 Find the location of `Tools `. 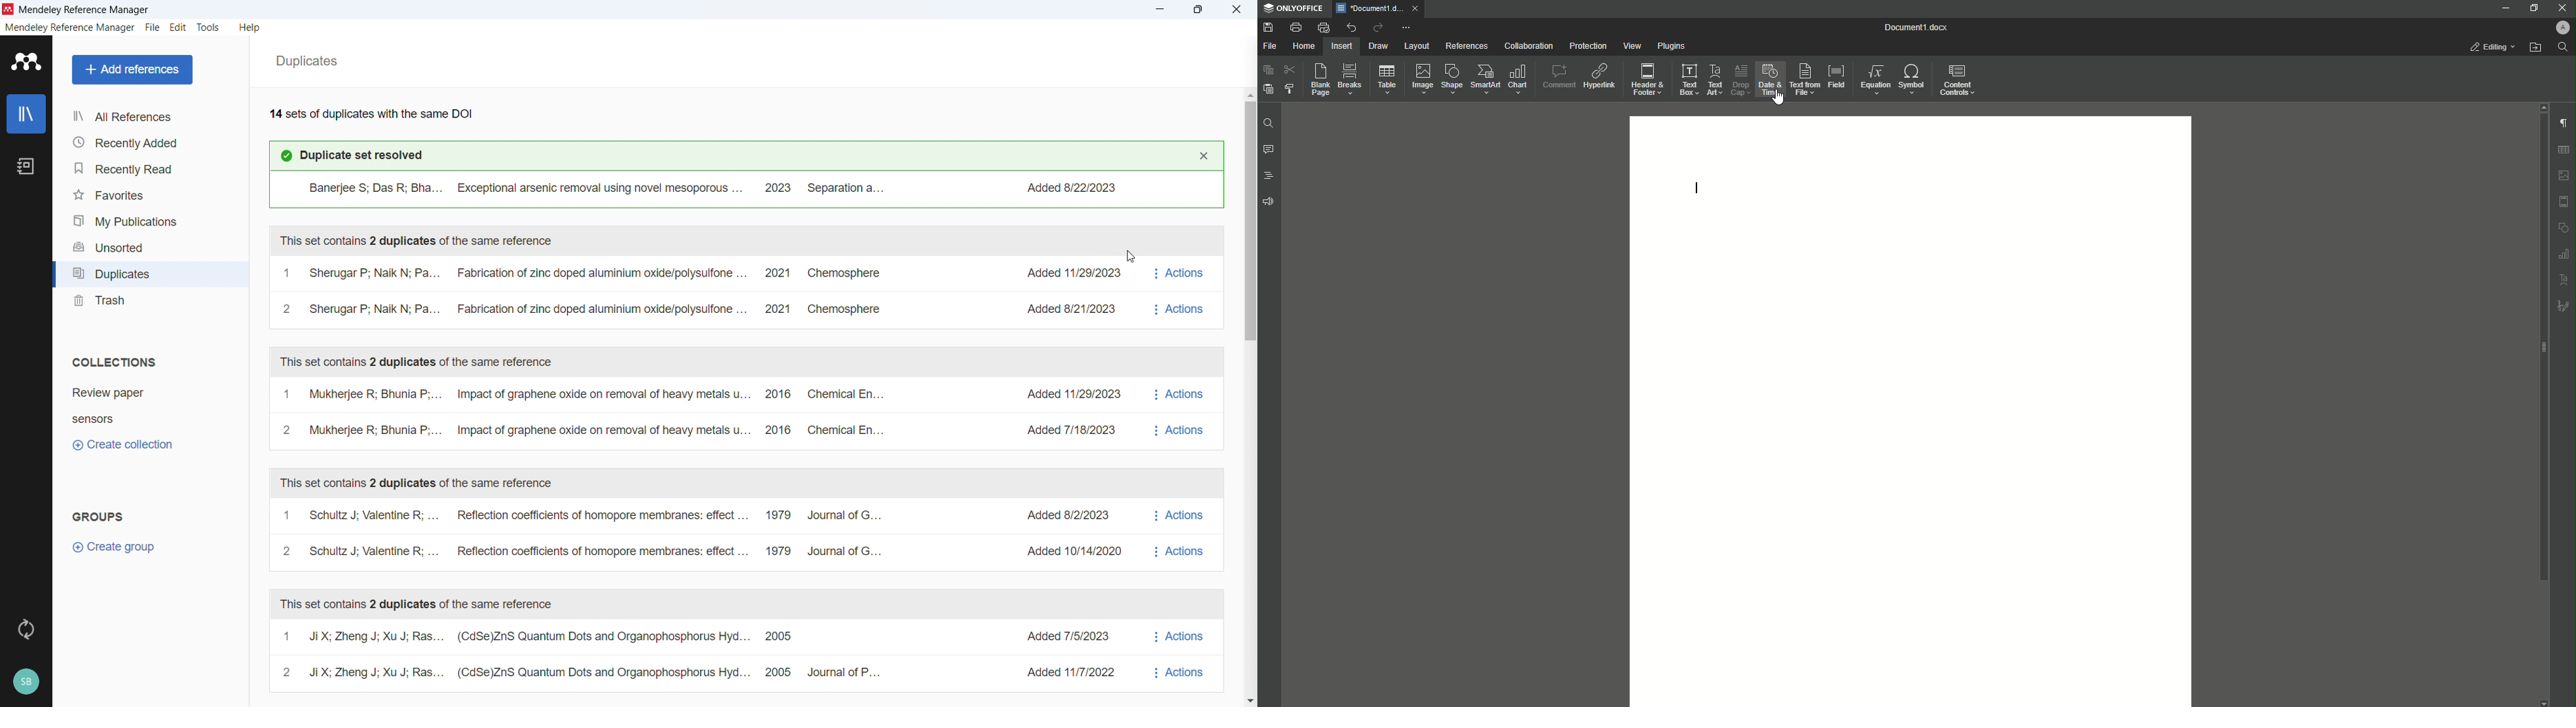

Tools  is located at coordinates (208, 28).